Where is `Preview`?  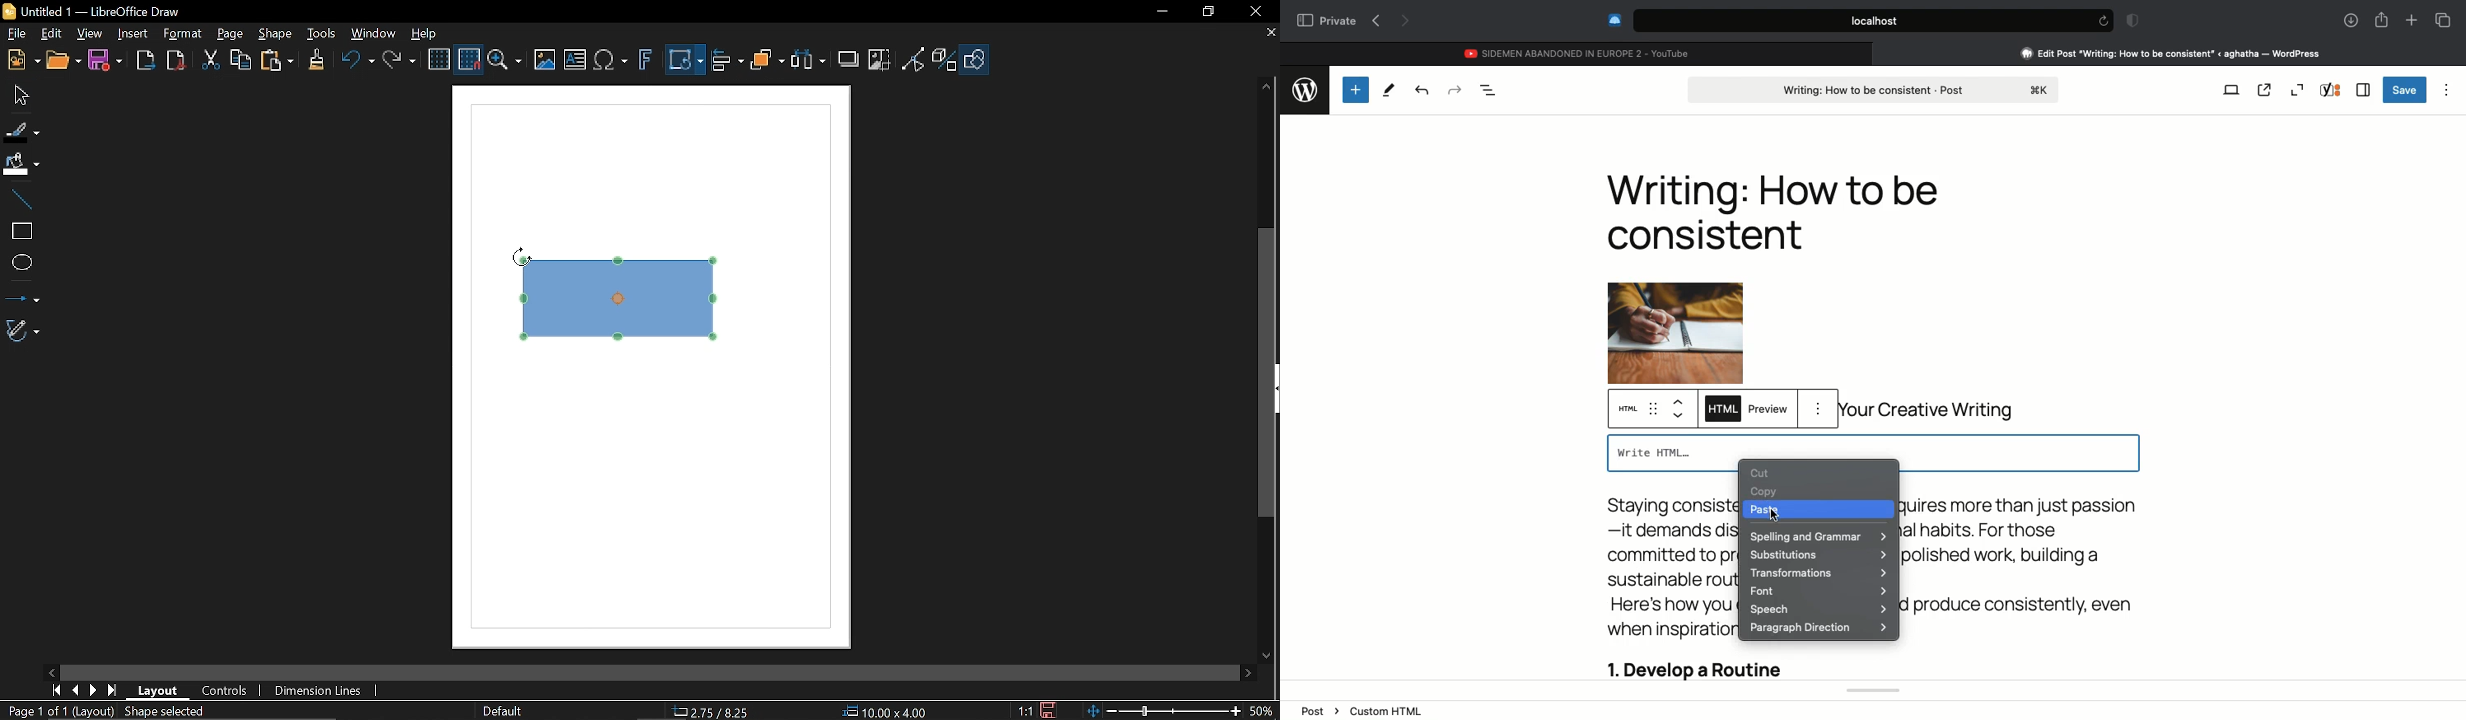
Preview is located at coordinates (1769, 411).